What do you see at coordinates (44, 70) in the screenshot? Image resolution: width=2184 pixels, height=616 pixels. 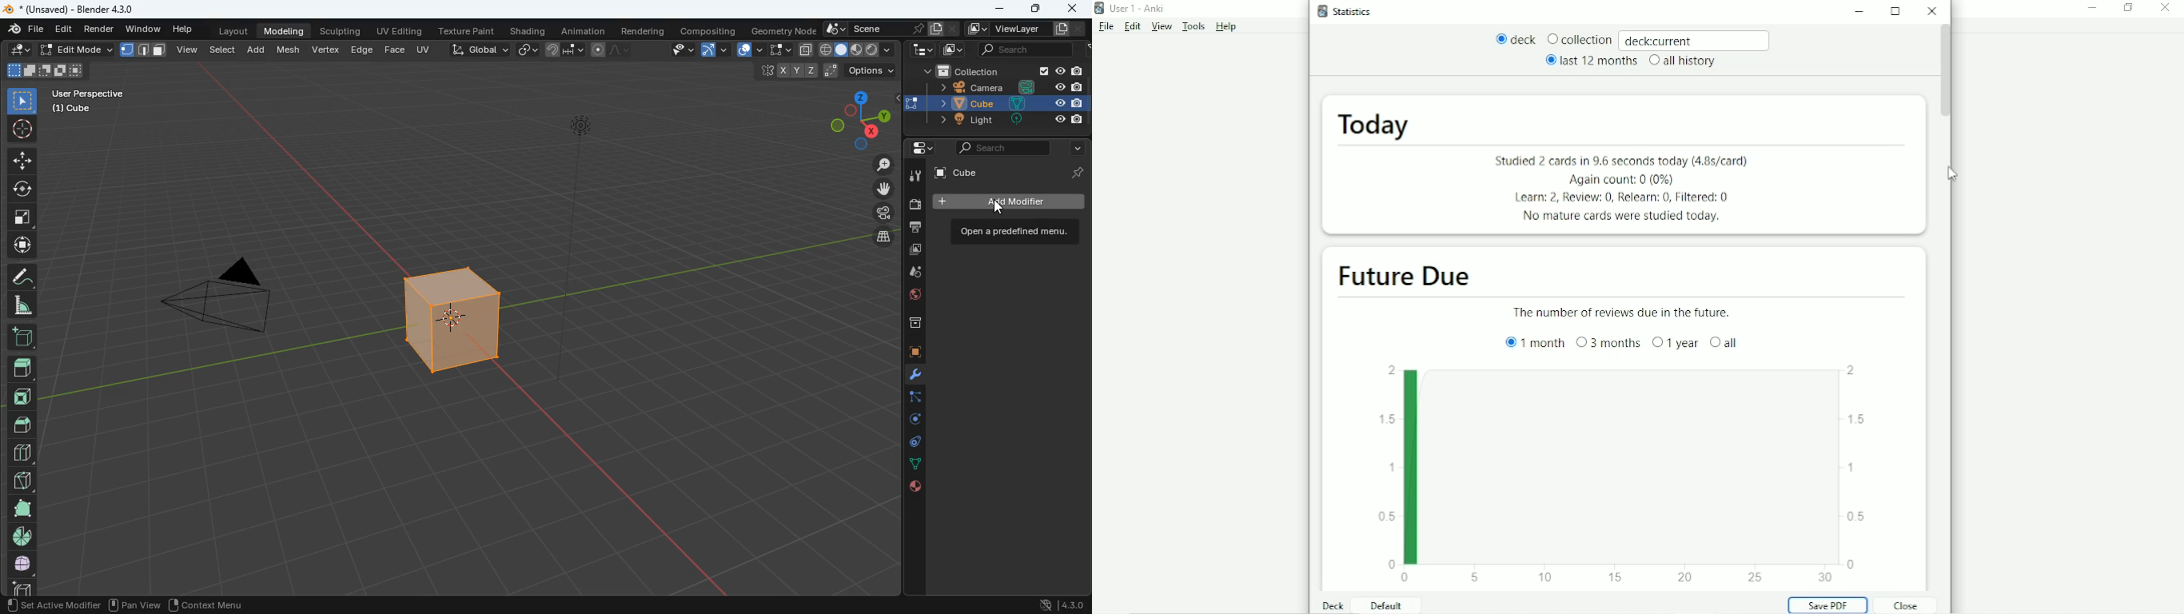 I see `shapes` at bounding box center [44, 70].